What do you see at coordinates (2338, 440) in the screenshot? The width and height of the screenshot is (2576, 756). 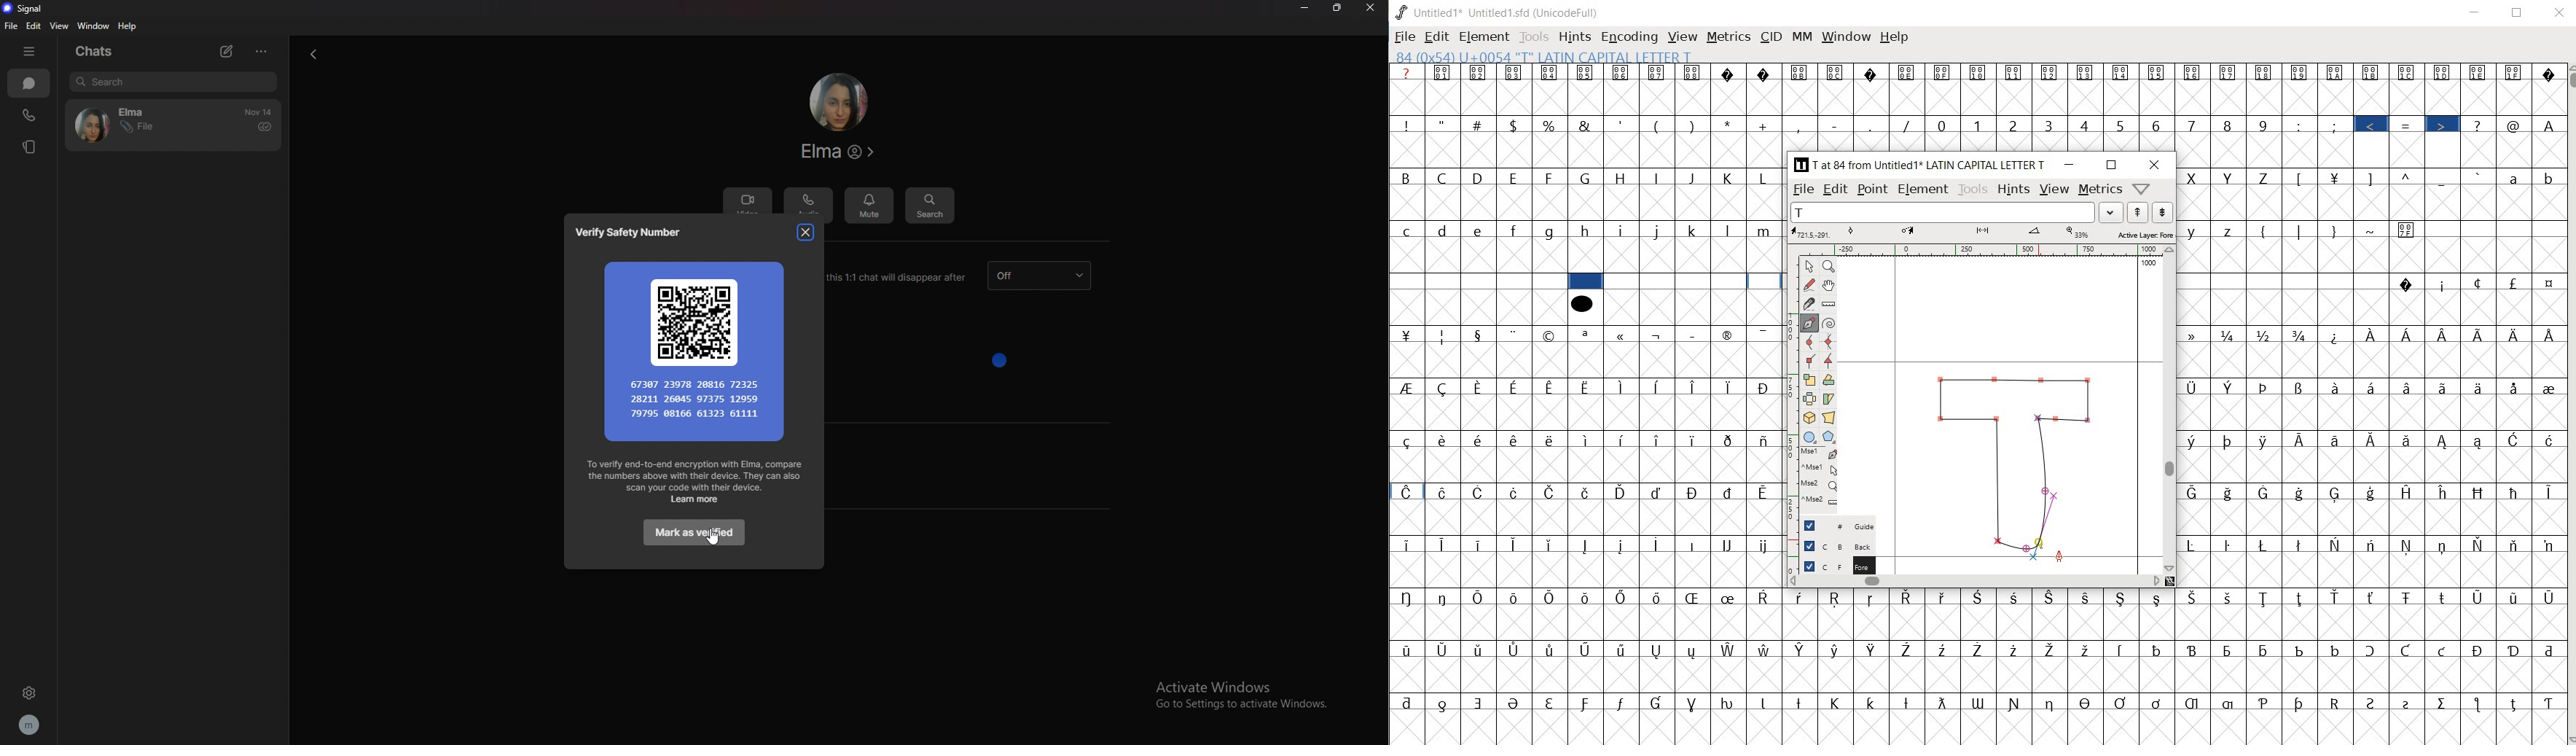 I see `Symbol` at bounding box center [2338, 440].